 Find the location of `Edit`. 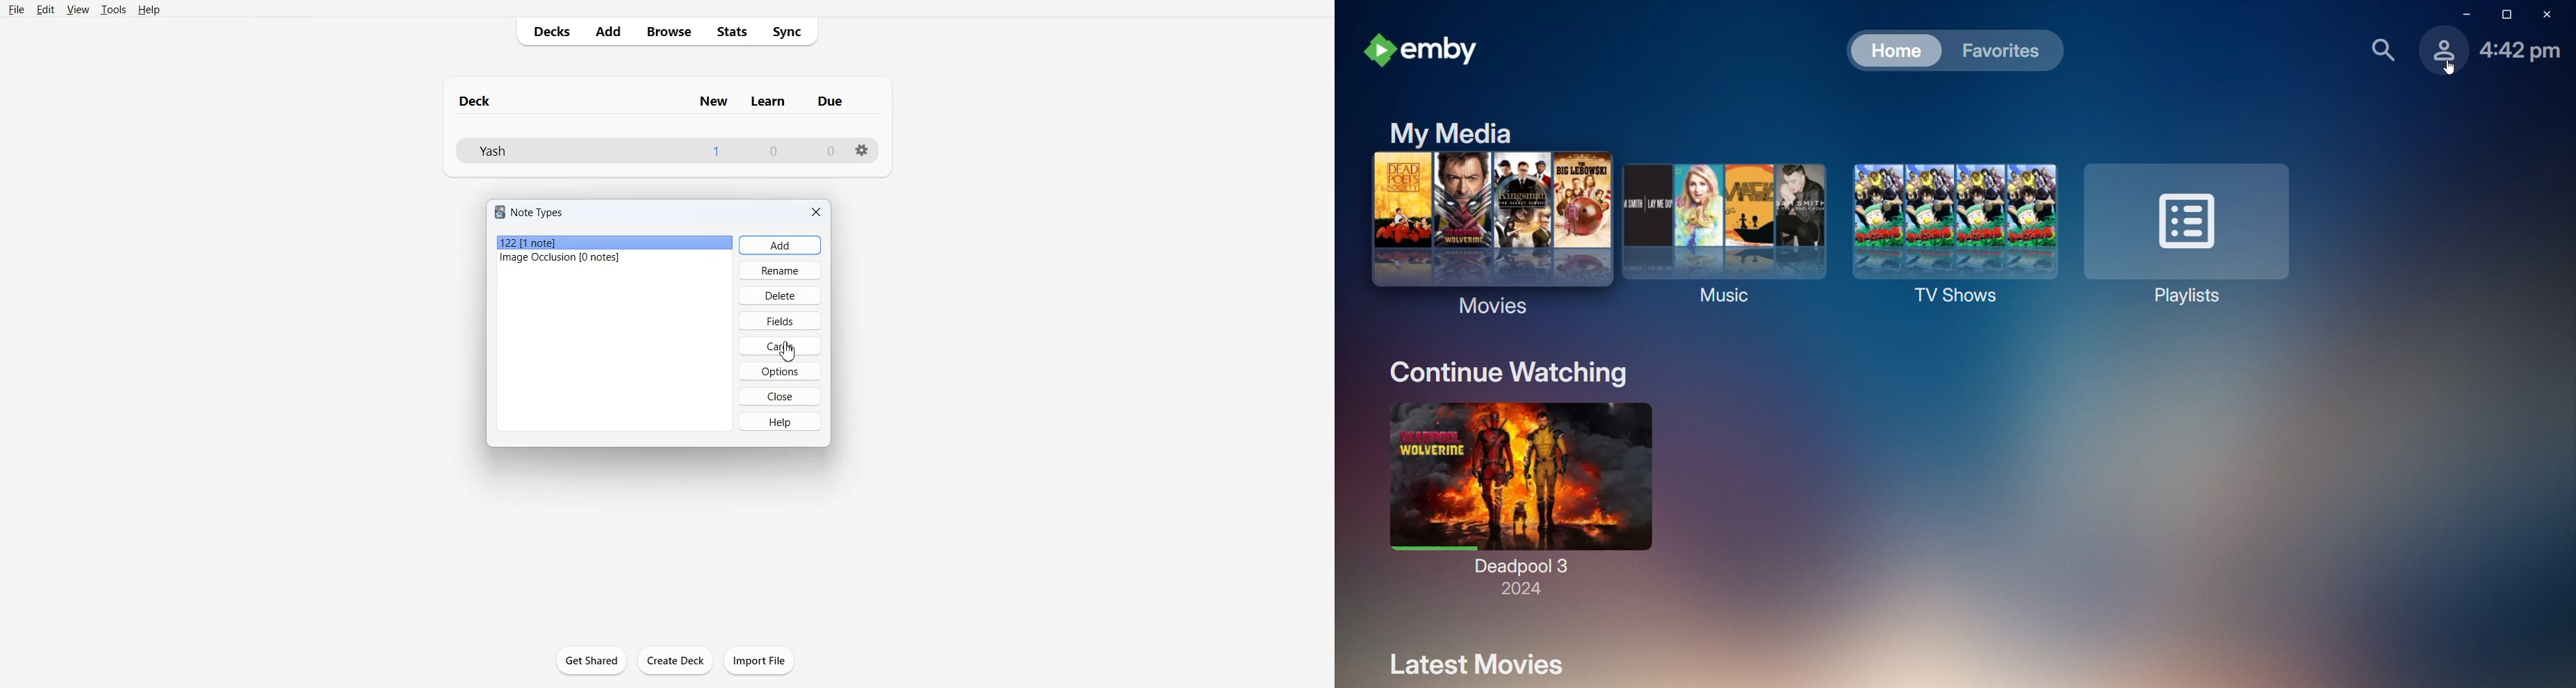

Edit is located at coordinates (45, 9).